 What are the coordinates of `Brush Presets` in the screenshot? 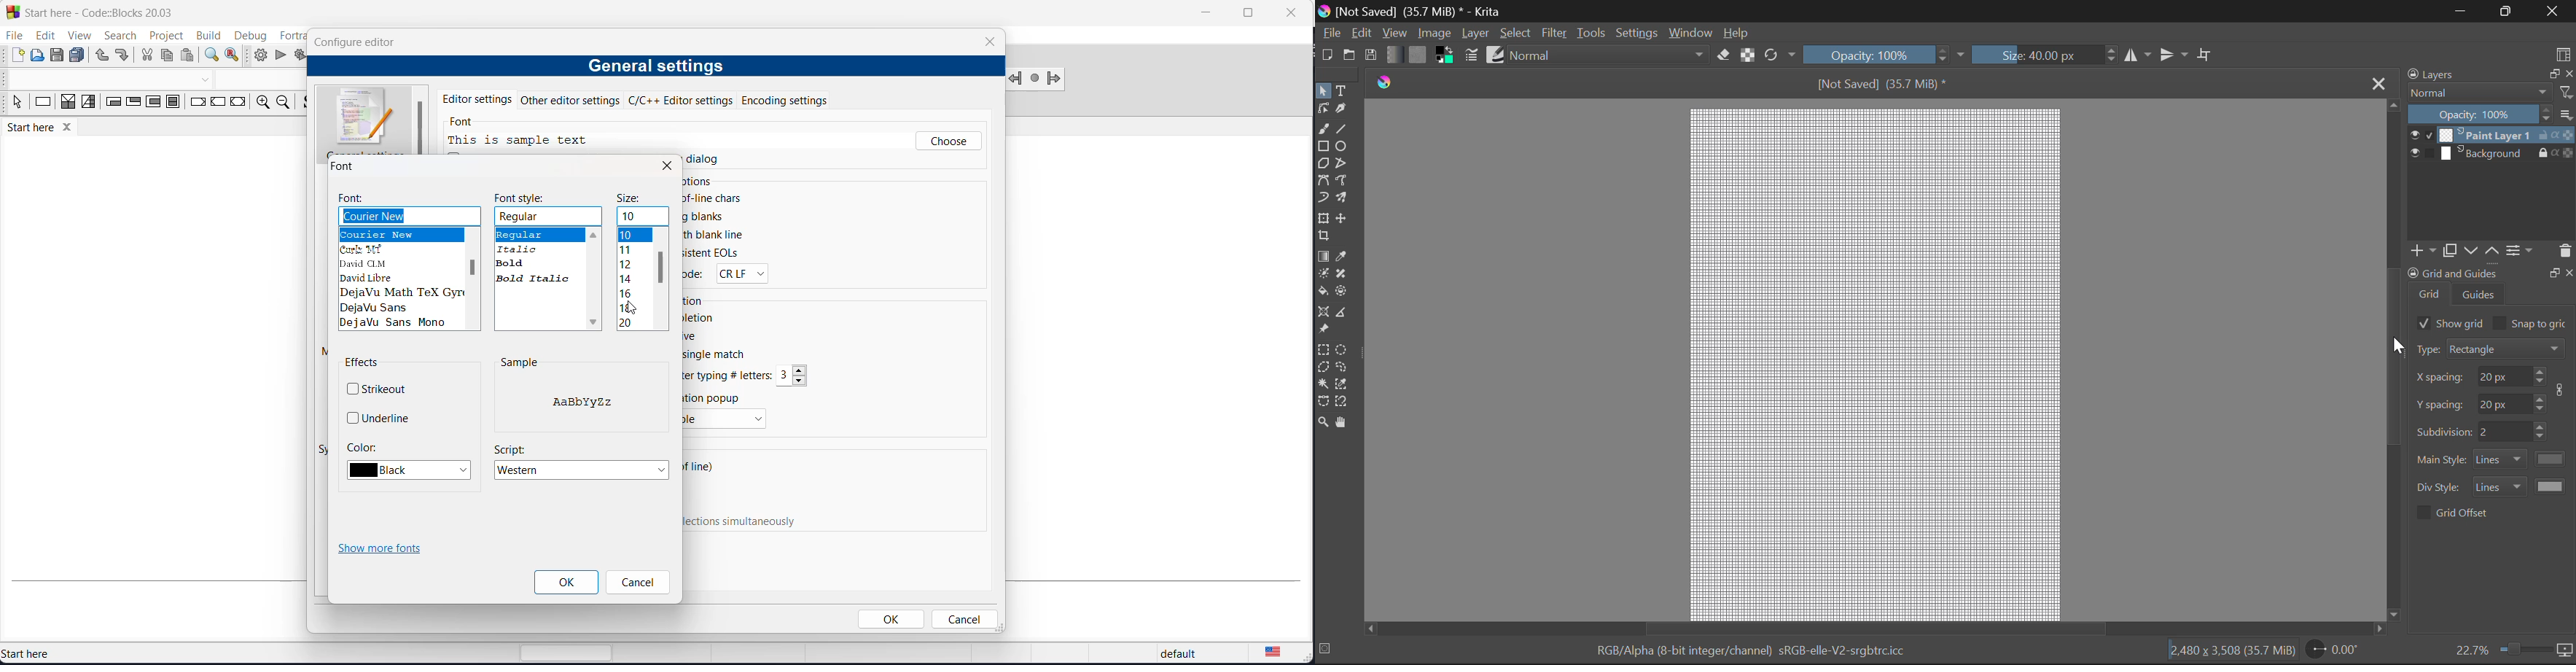 It's located at (1496, 54).